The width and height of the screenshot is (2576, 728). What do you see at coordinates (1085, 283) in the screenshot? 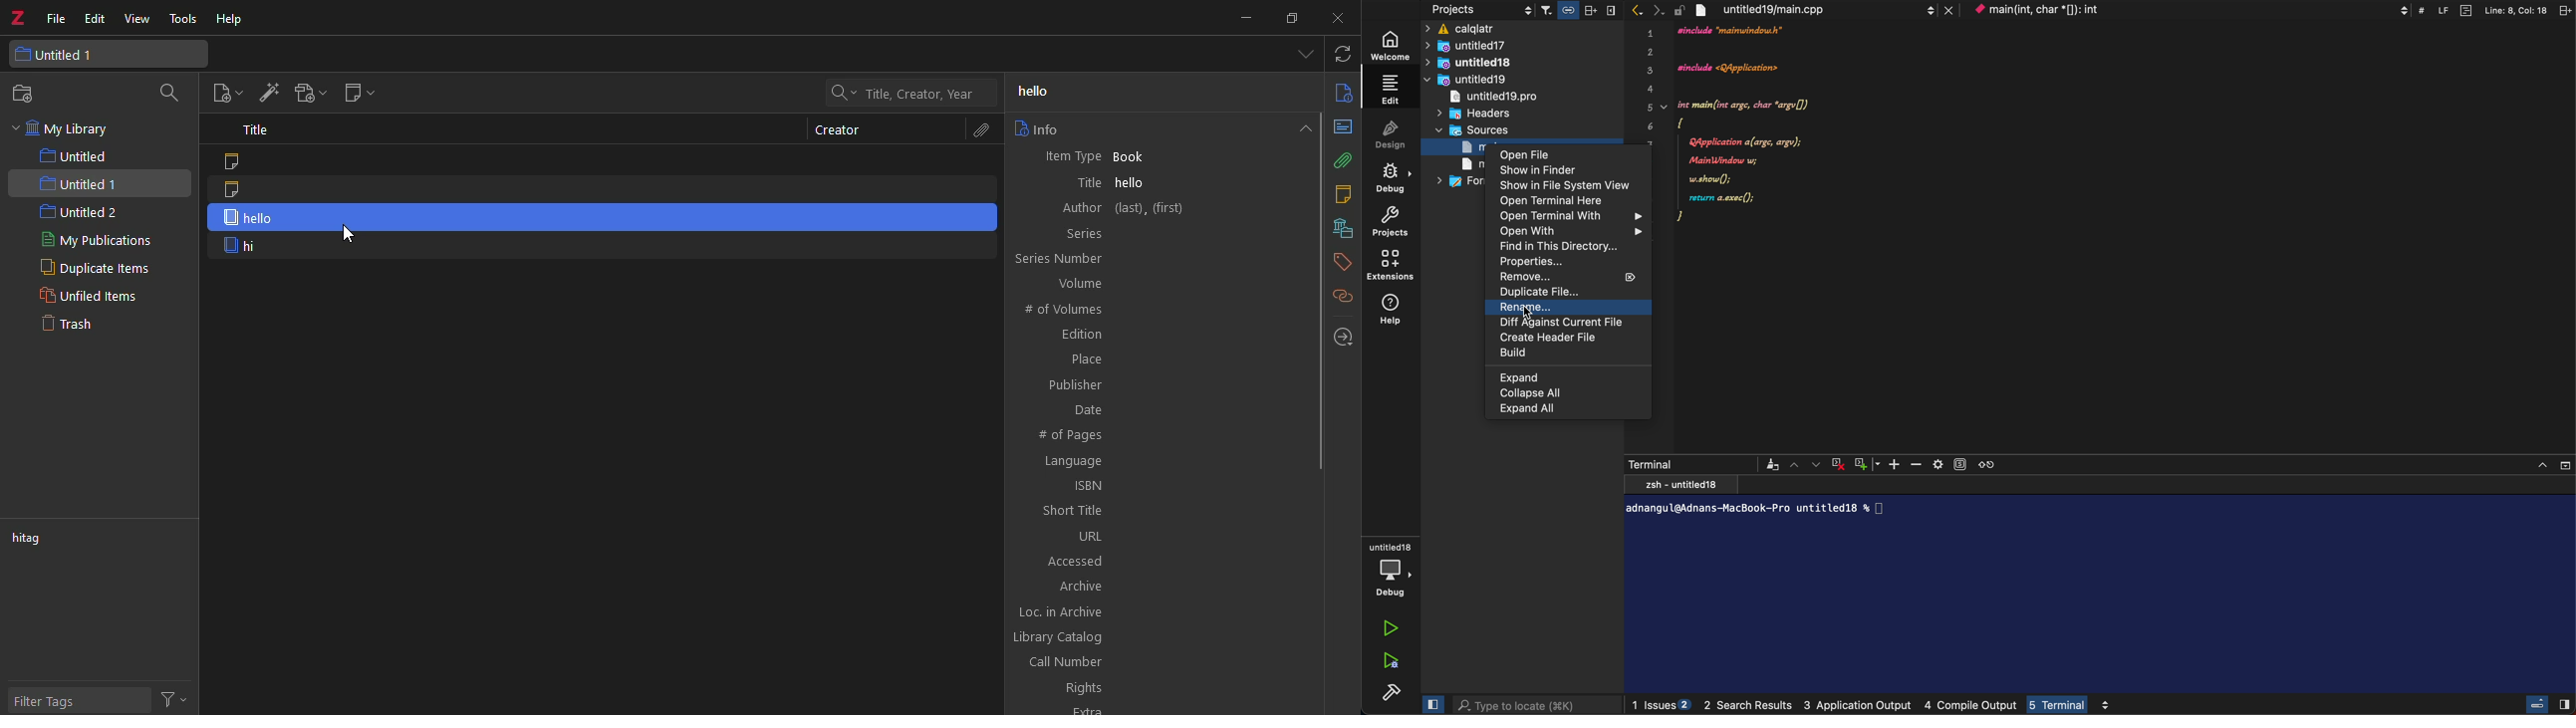
I see `Volume` at bounding box center [1085, 283].